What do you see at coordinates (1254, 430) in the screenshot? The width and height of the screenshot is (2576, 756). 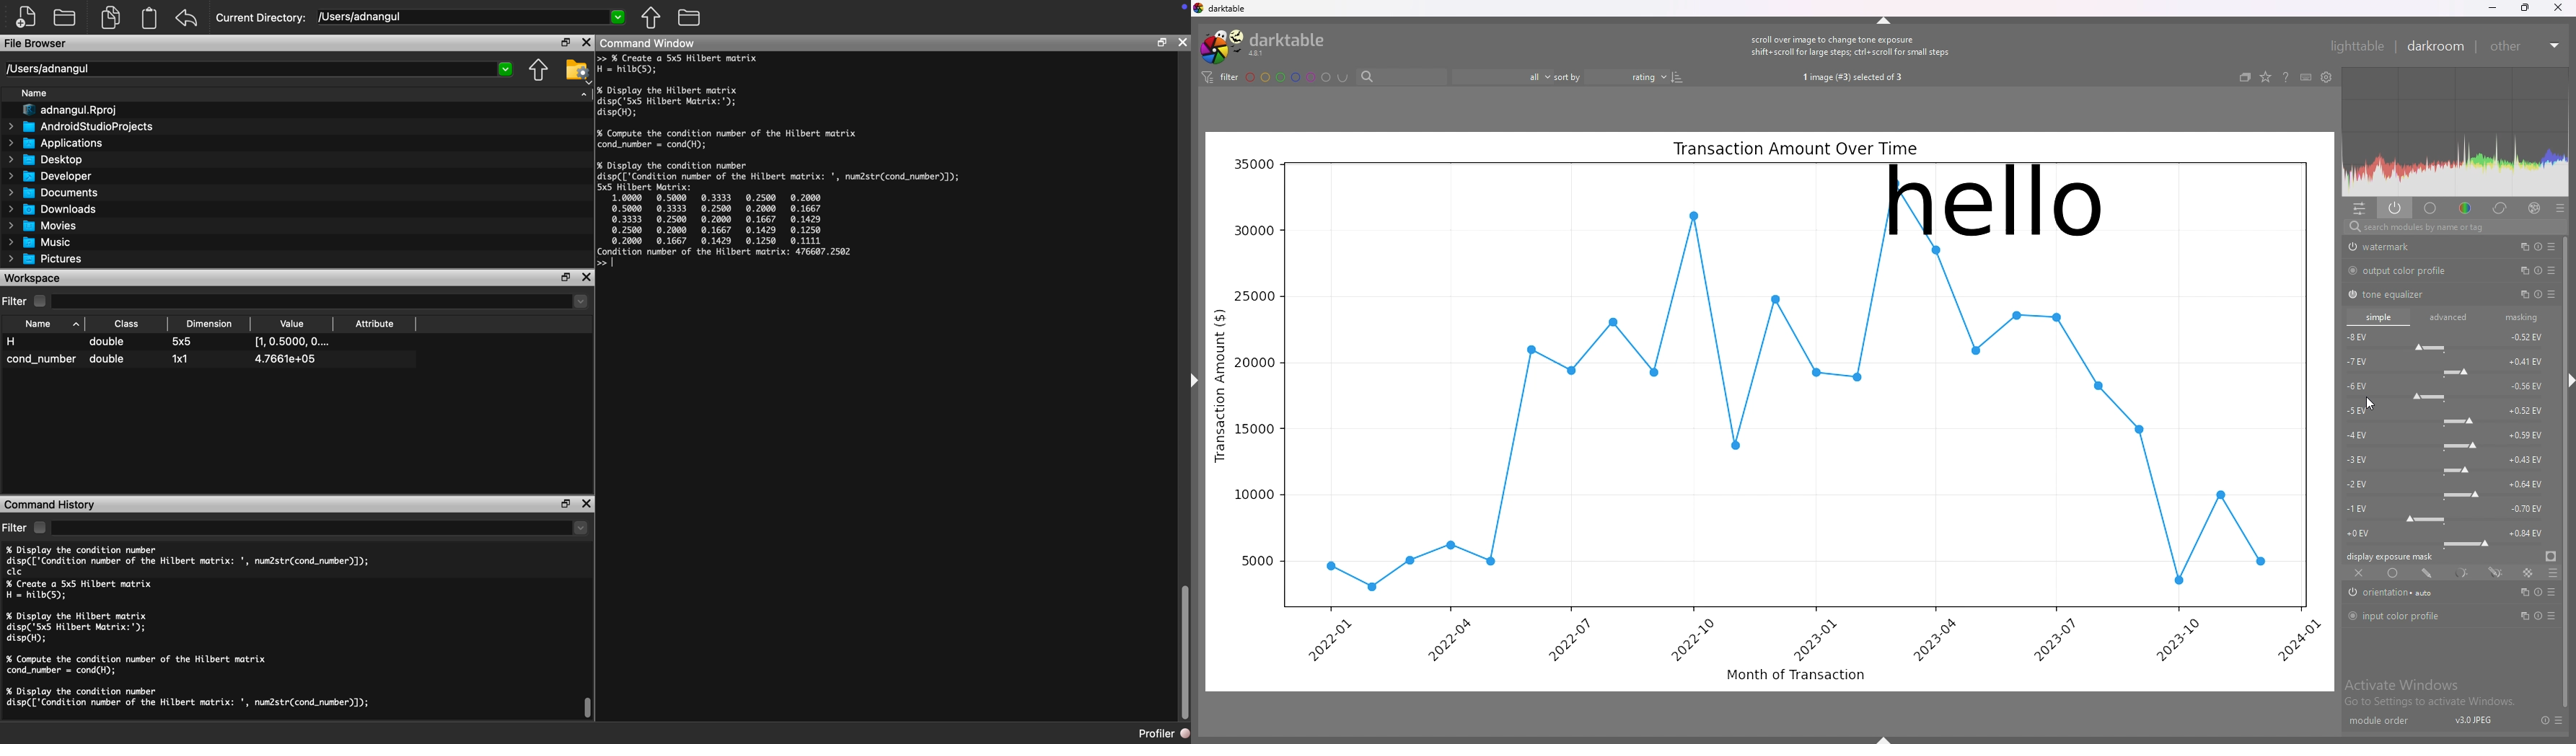 I see `15000` at bounding box center [1254, 430].